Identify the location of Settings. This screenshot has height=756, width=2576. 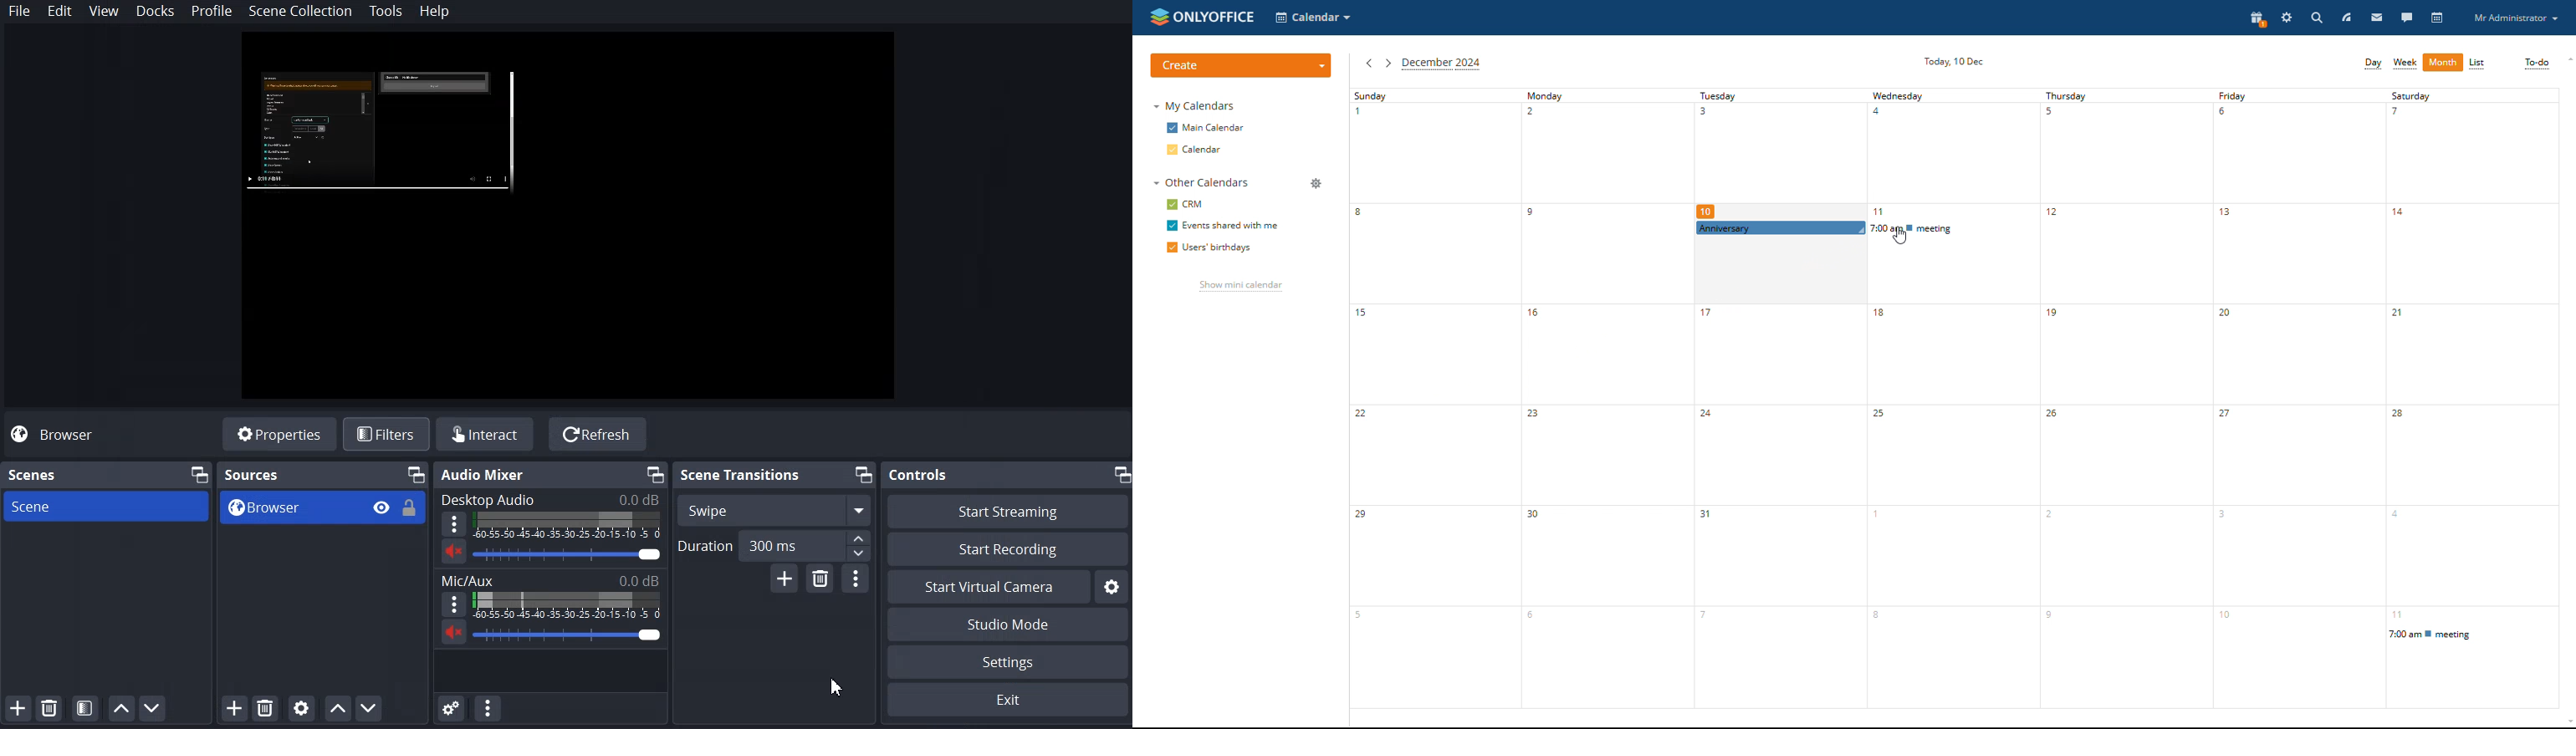
(1112, 587).